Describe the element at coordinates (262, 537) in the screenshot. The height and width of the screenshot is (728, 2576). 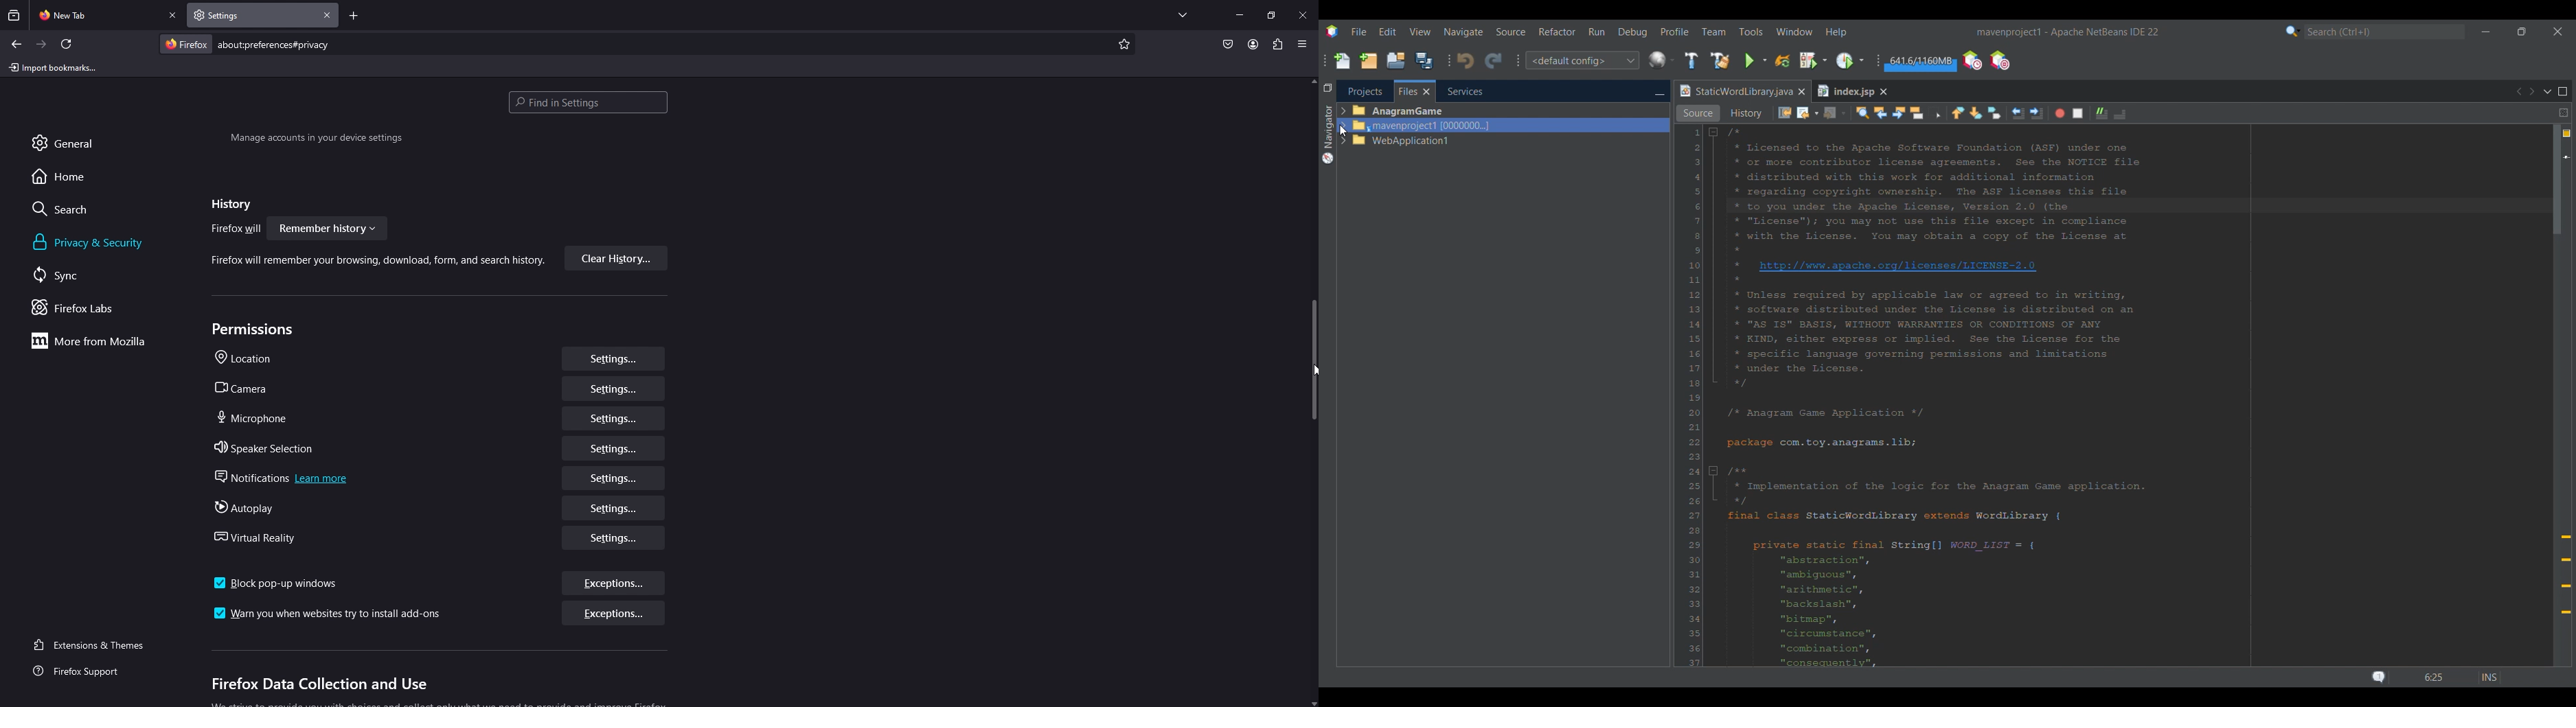
I see `virtual reality` at that location.